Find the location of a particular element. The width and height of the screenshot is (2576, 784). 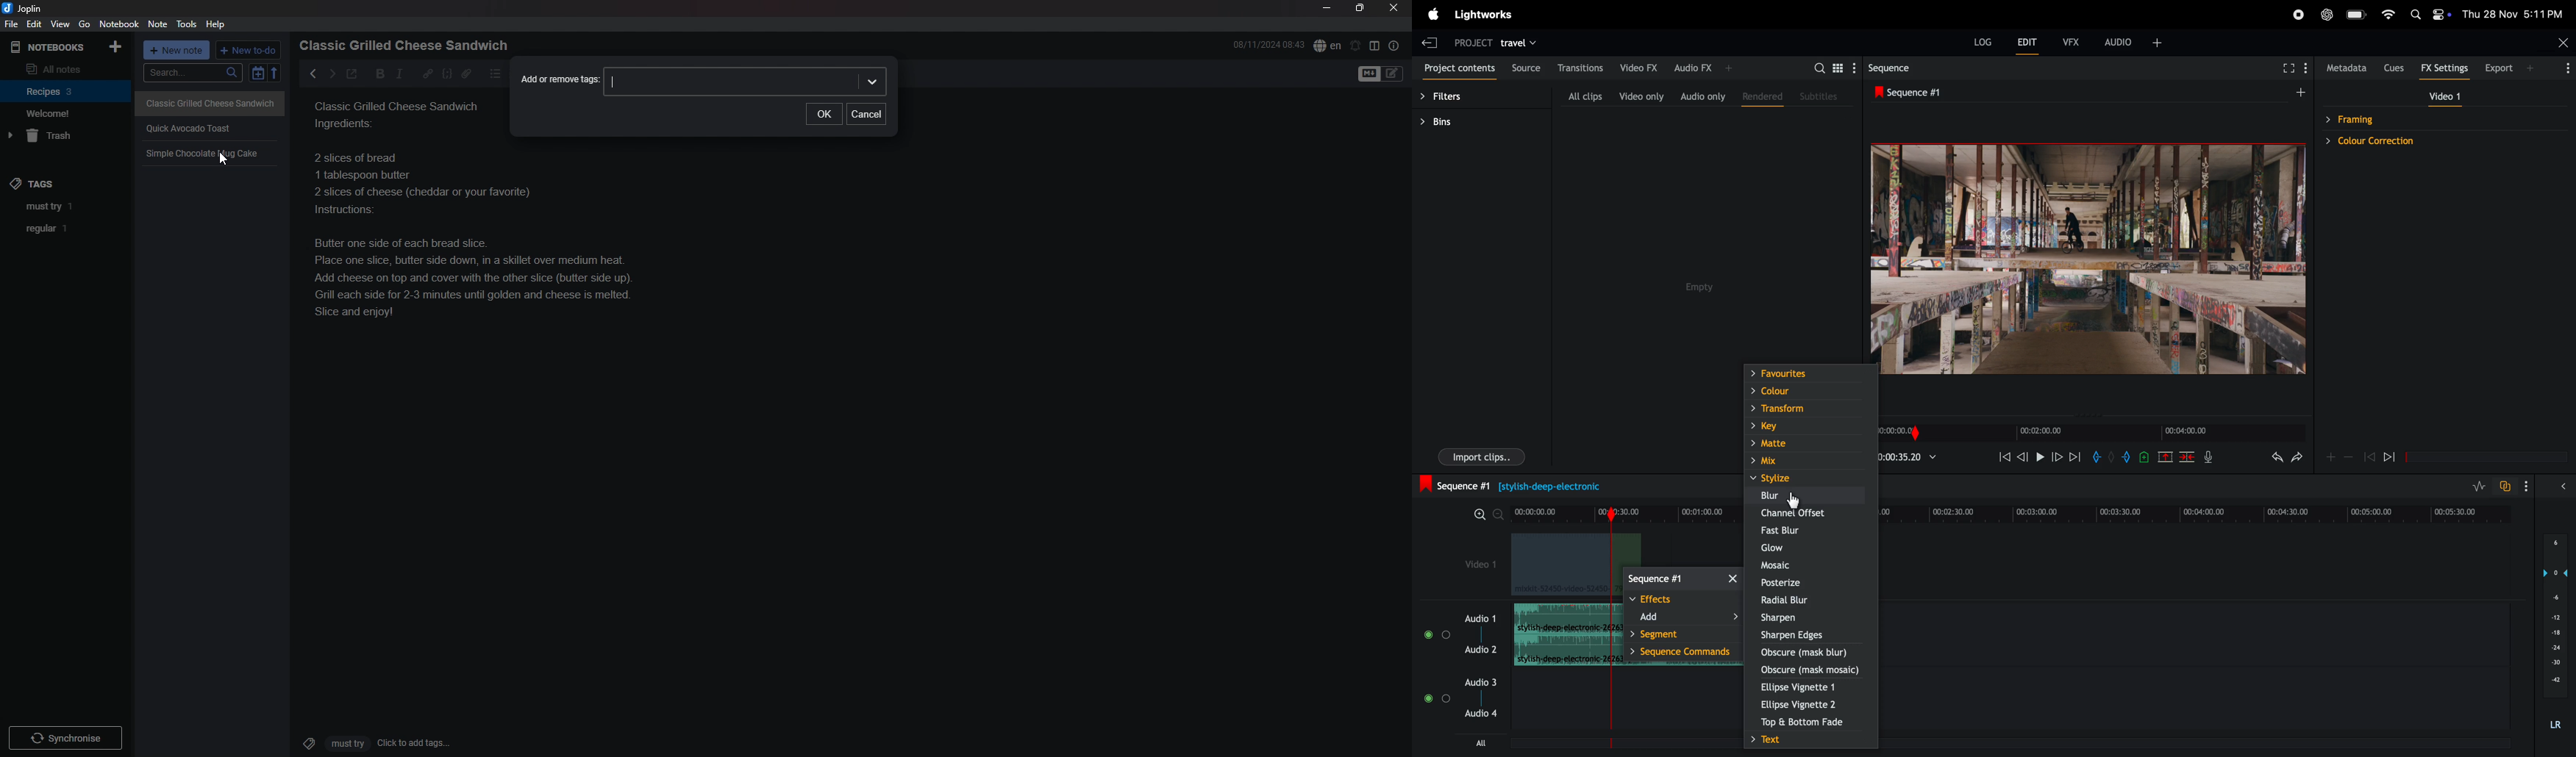

new note is located at coordinates (178, 51).